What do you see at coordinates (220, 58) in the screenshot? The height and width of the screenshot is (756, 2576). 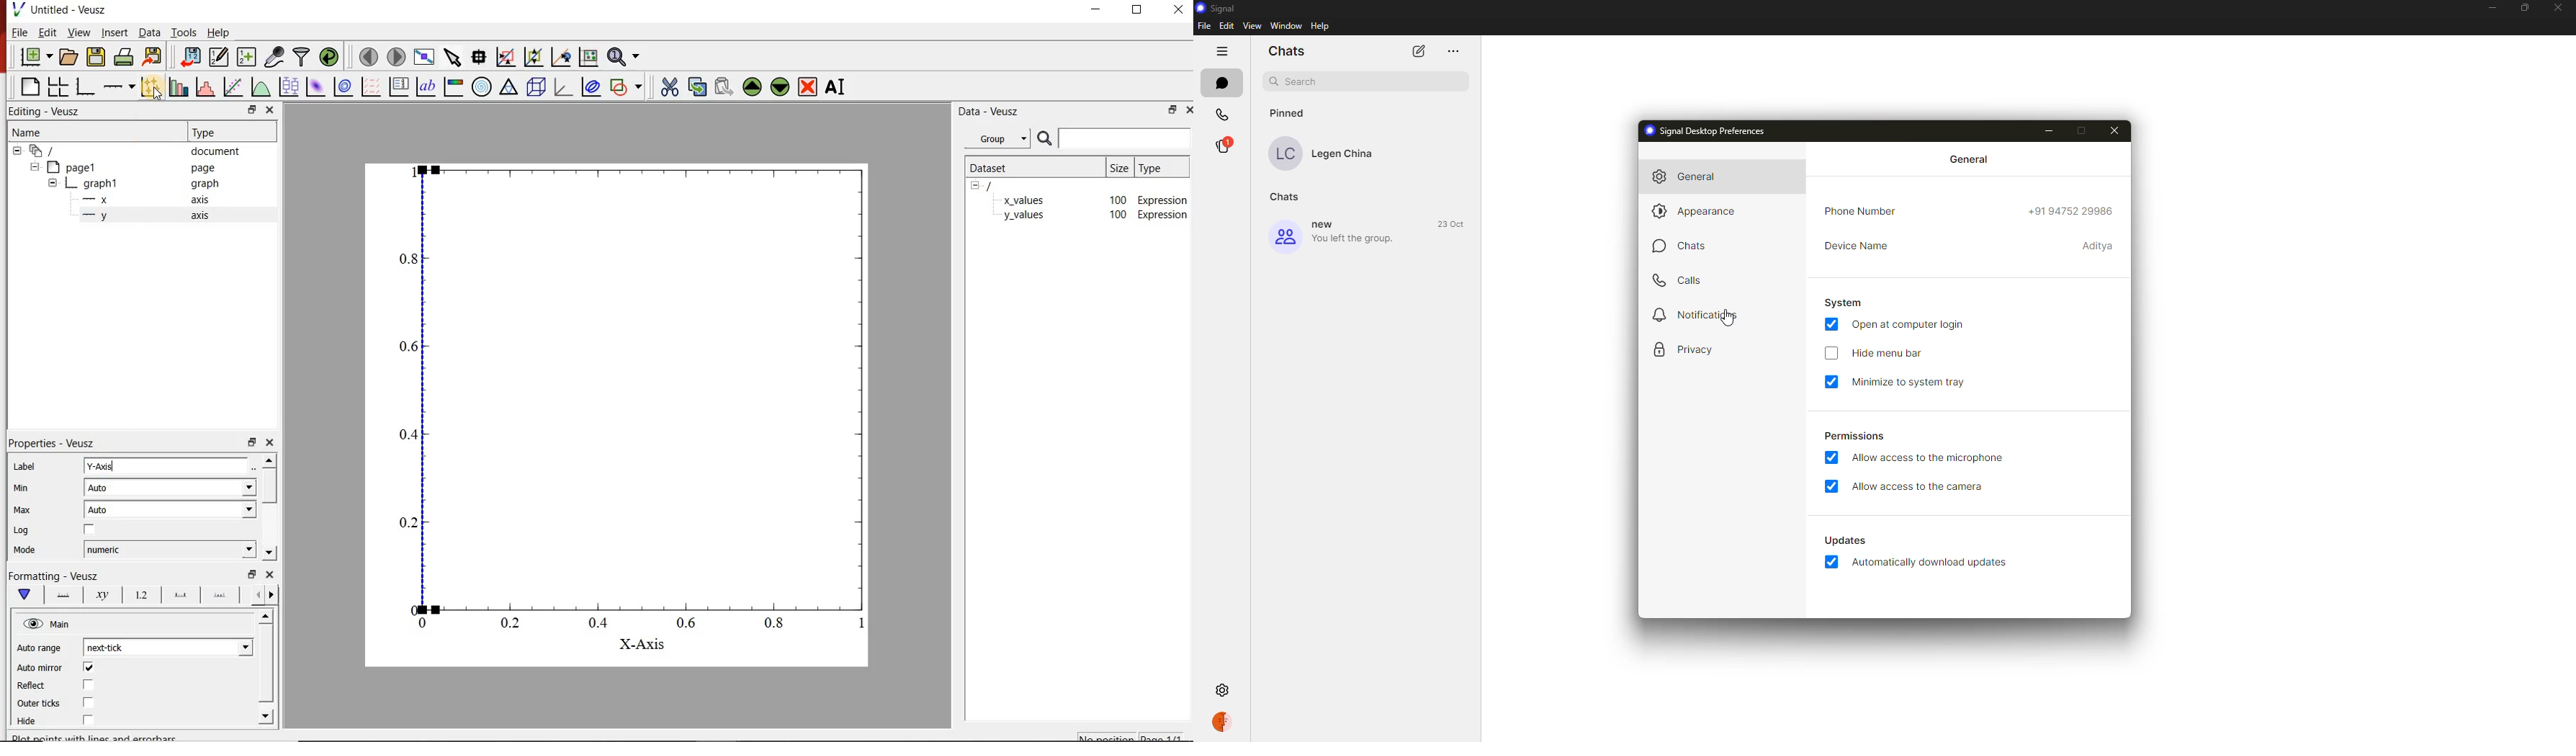 I see `edit and center new datasets` at bounding box center [220, 58].